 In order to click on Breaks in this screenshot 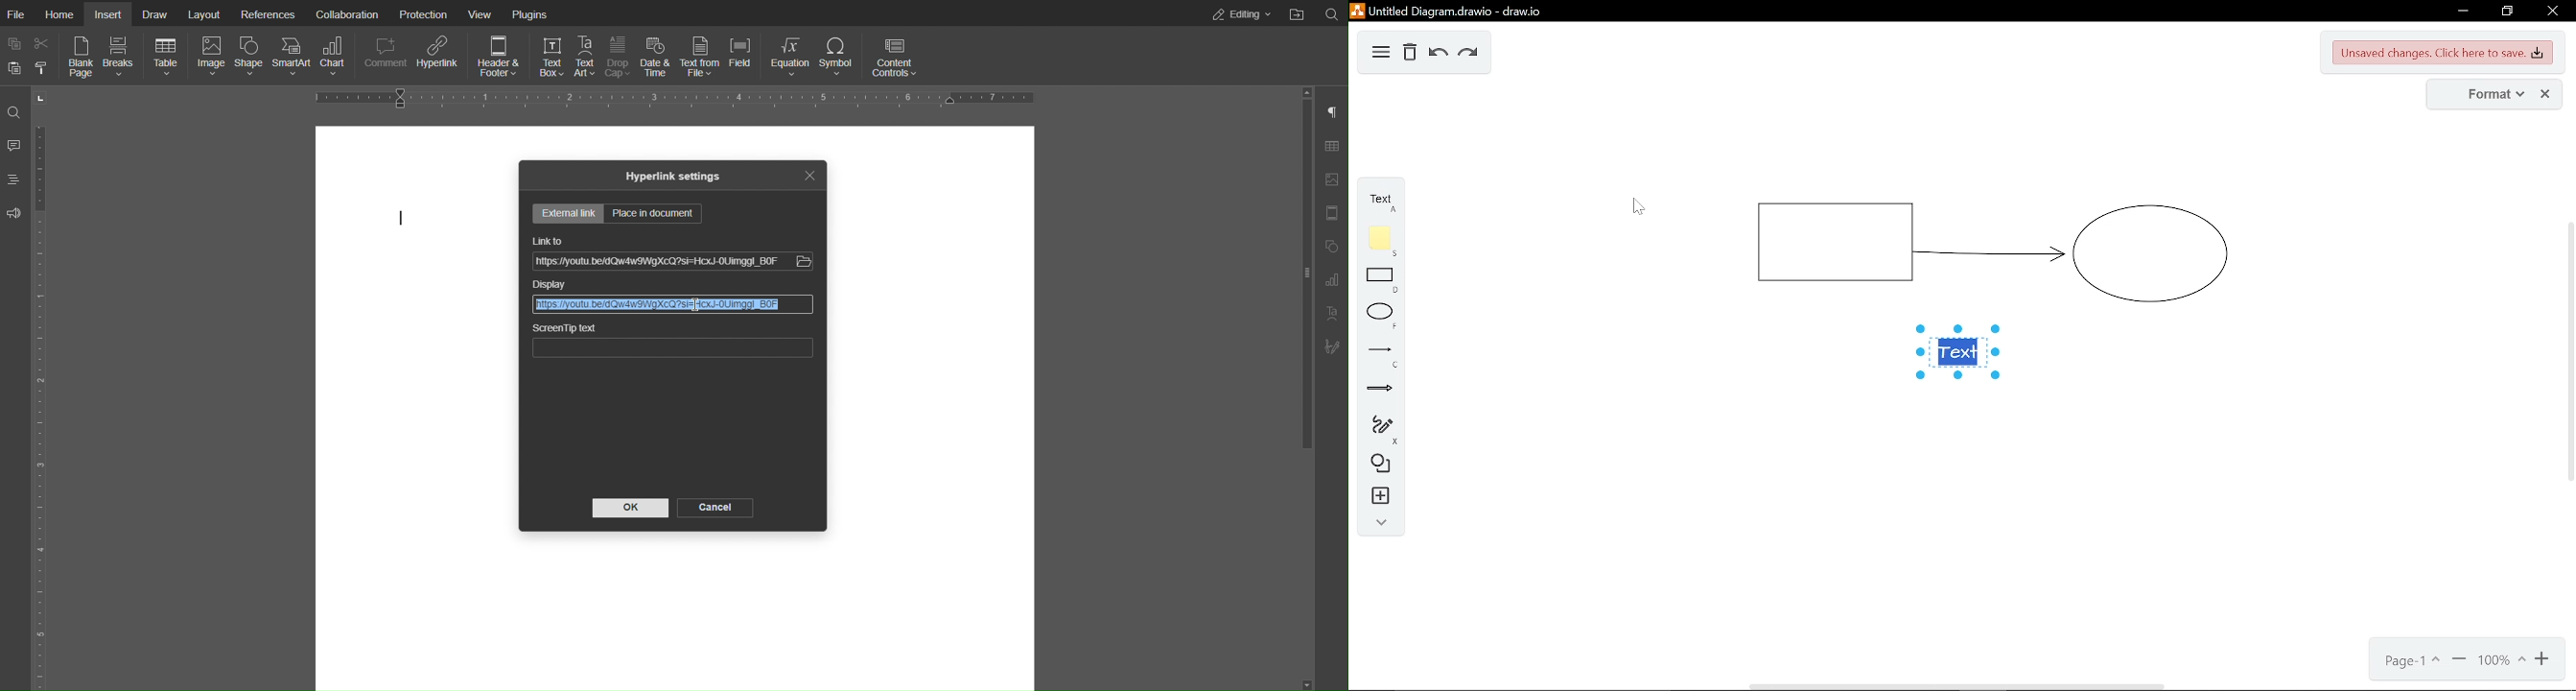, I will do `click(123, 58)`.